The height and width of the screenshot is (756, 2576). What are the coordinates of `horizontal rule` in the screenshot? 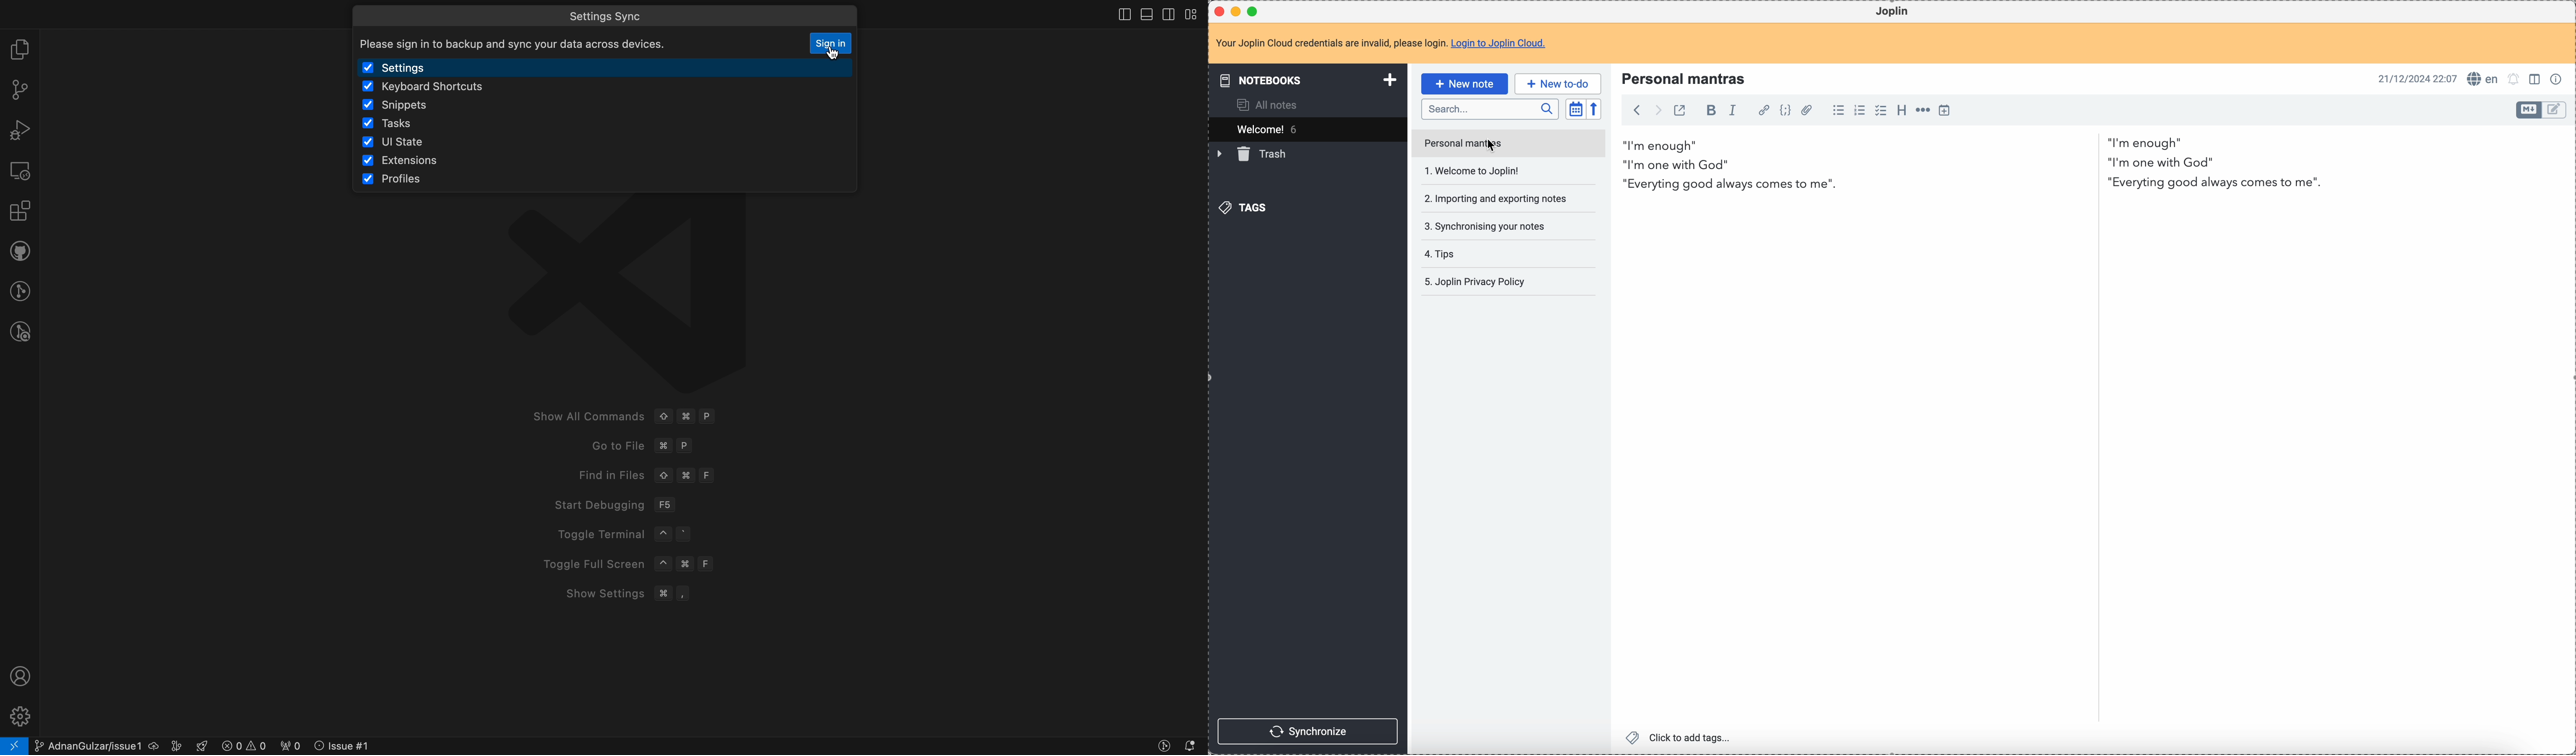 It's located at (1922, 112).